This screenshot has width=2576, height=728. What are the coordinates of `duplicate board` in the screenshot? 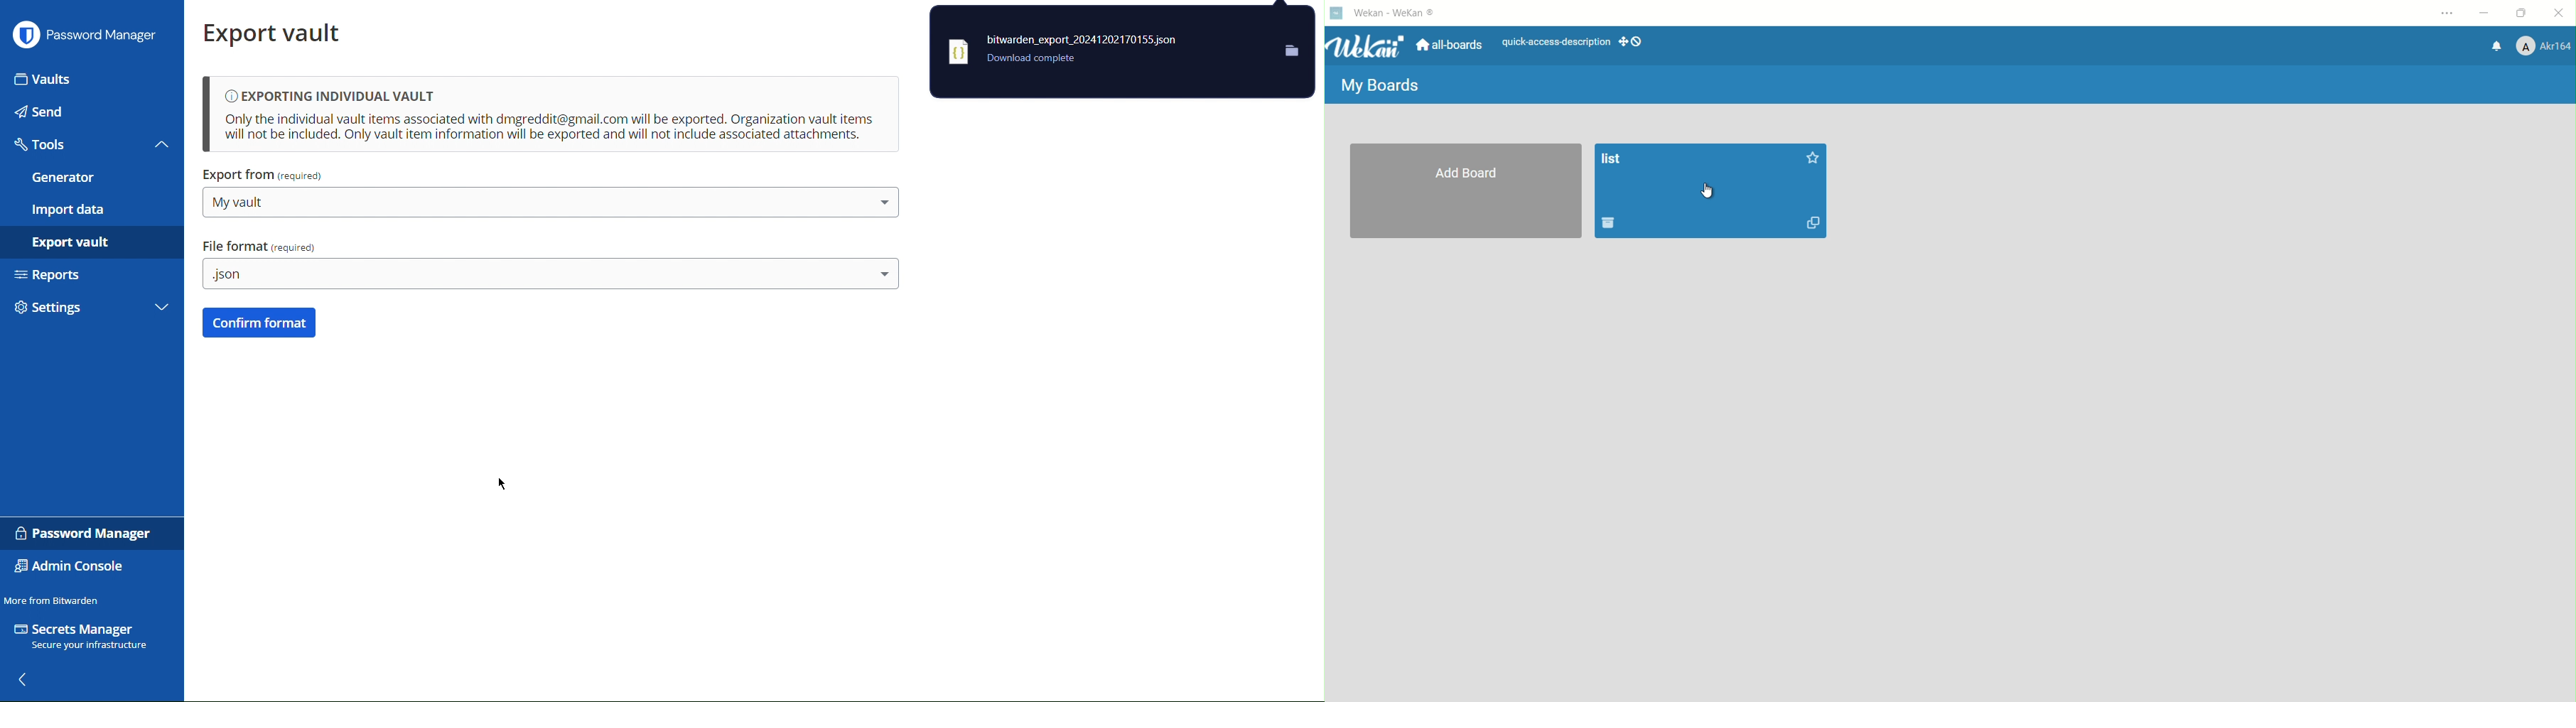 It's located at (1813, 224).